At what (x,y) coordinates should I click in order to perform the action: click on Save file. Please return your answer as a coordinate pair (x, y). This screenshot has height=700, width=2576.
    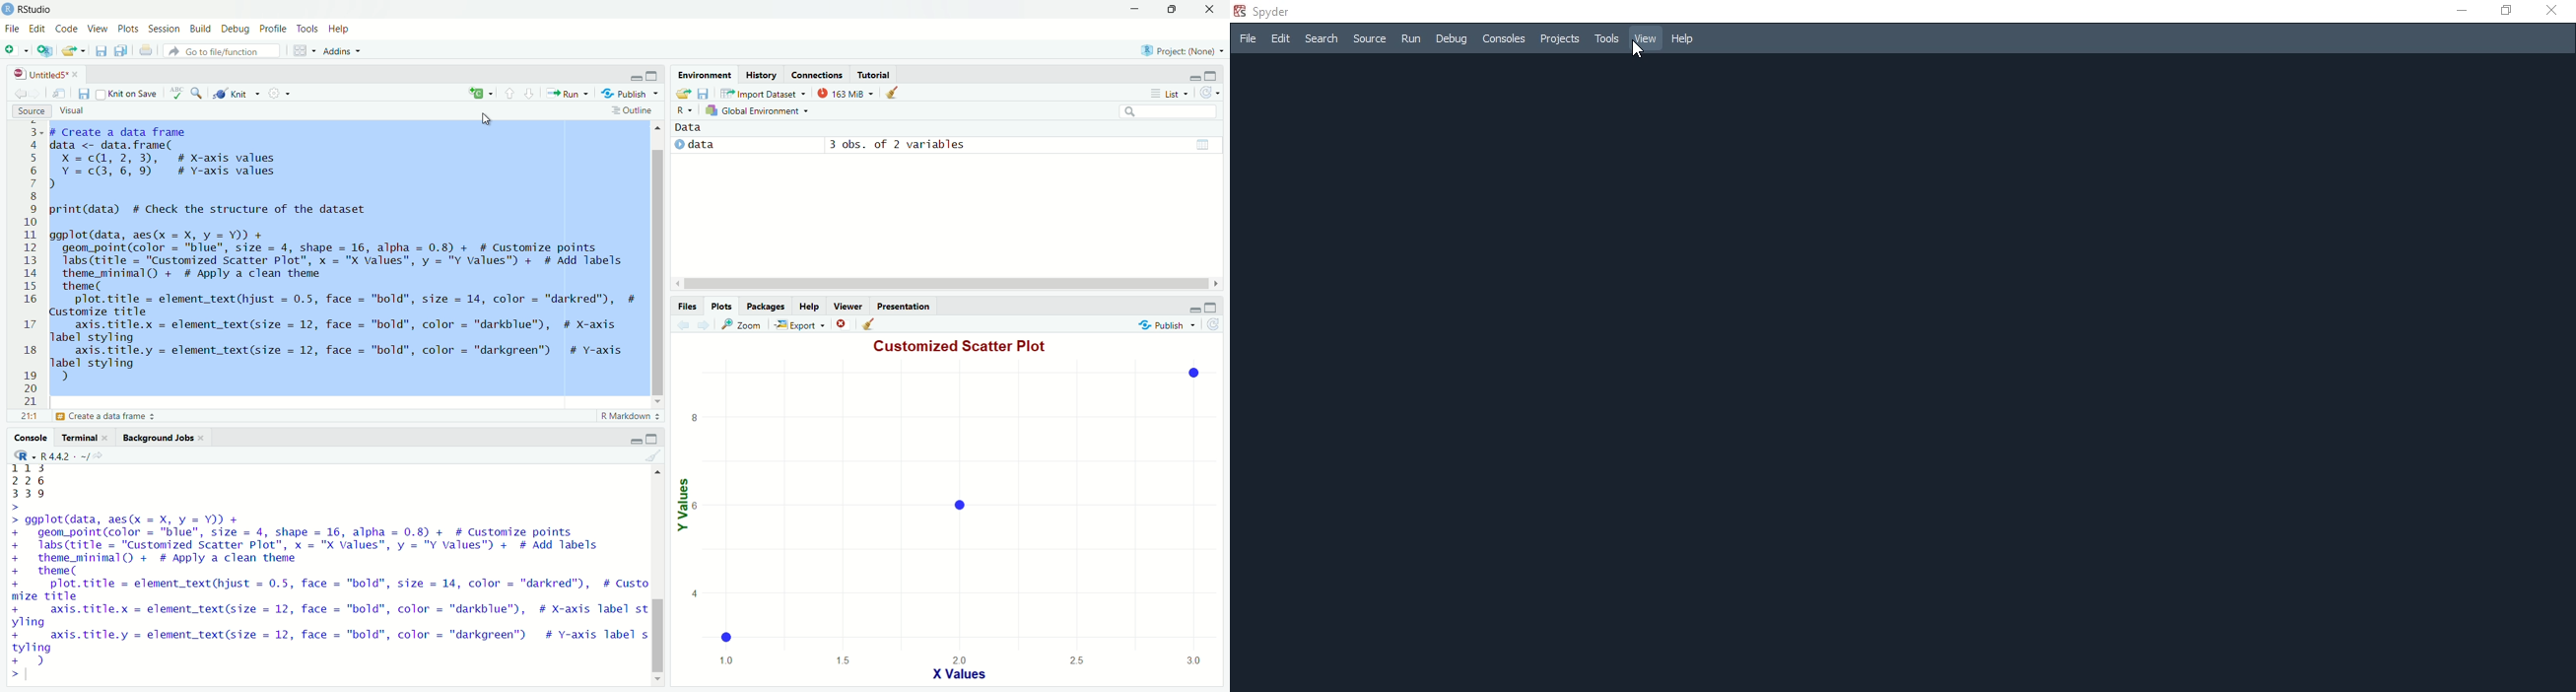
    Looking at the image, I should click on (703, 94).